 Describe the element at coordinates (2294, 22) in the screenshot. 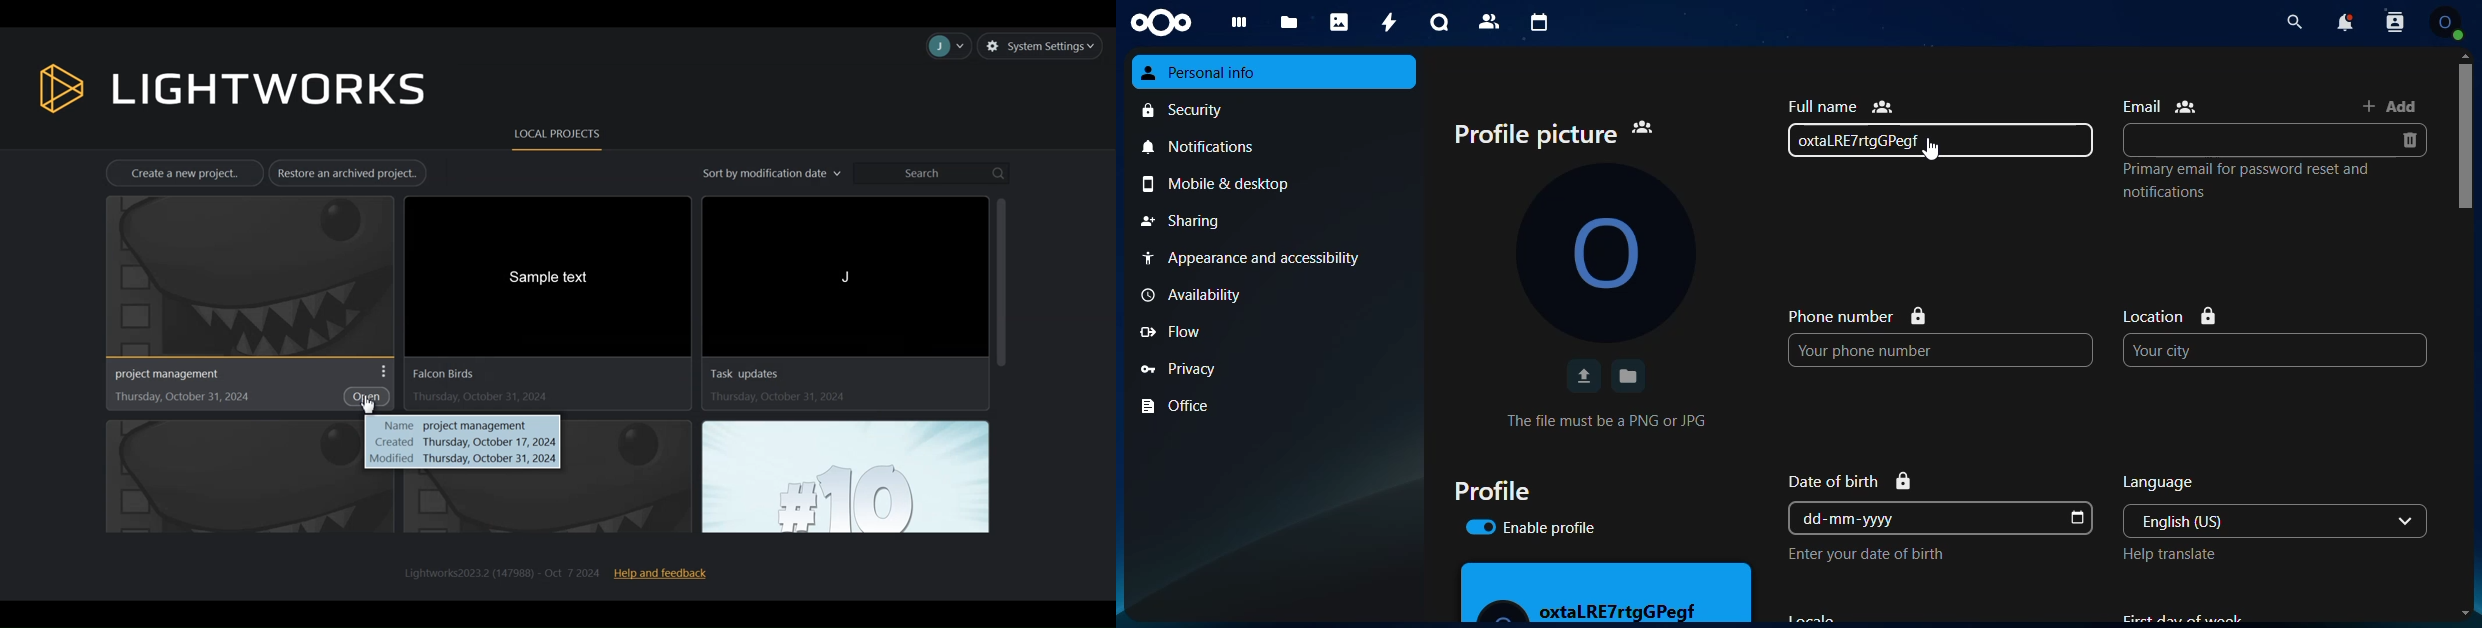

I see `search` at that location.